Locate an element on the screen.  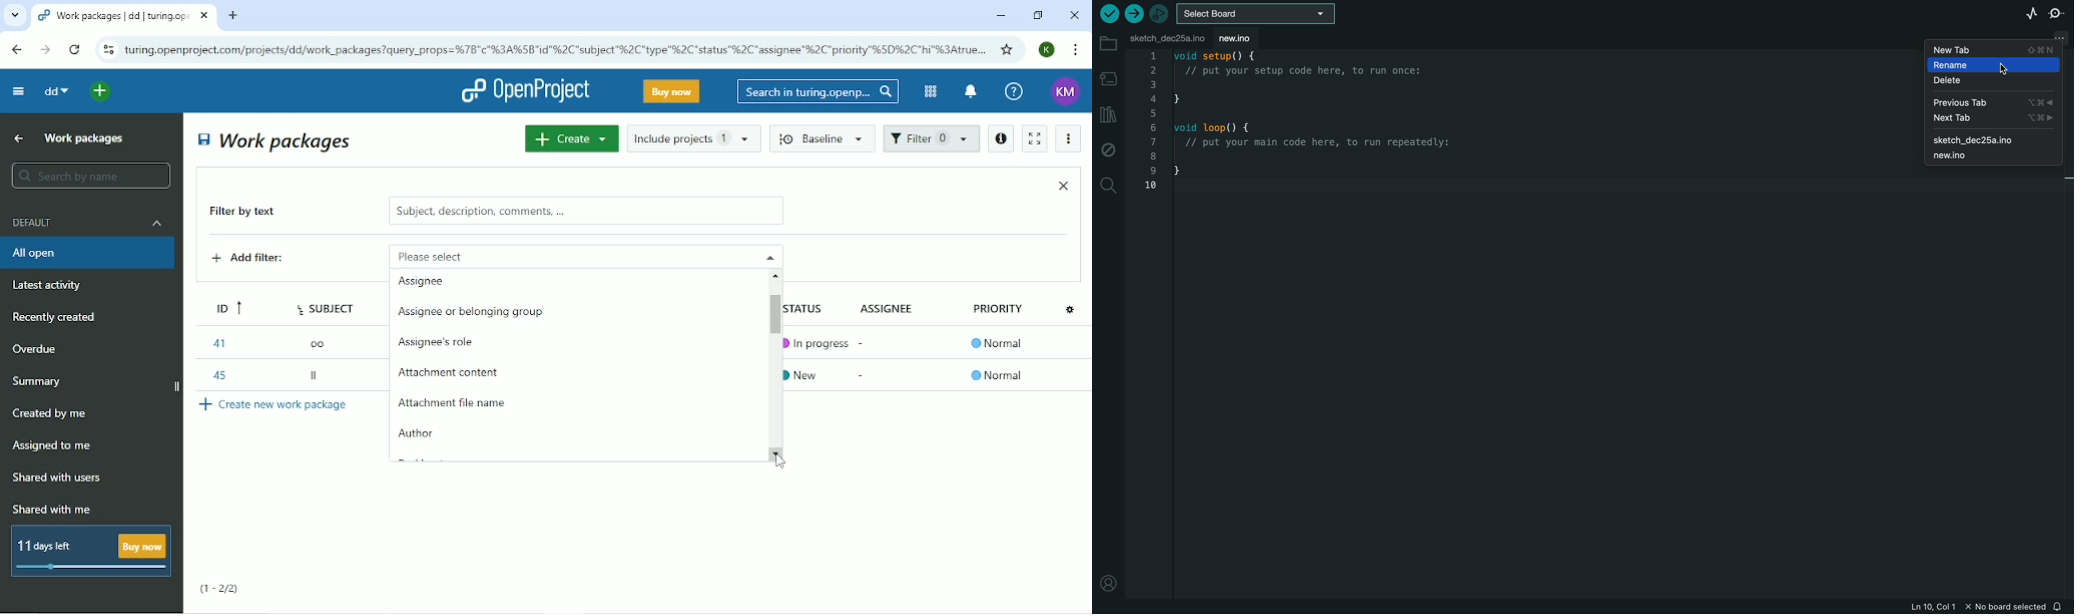
Shared with users is located at coordinates (58, 478).